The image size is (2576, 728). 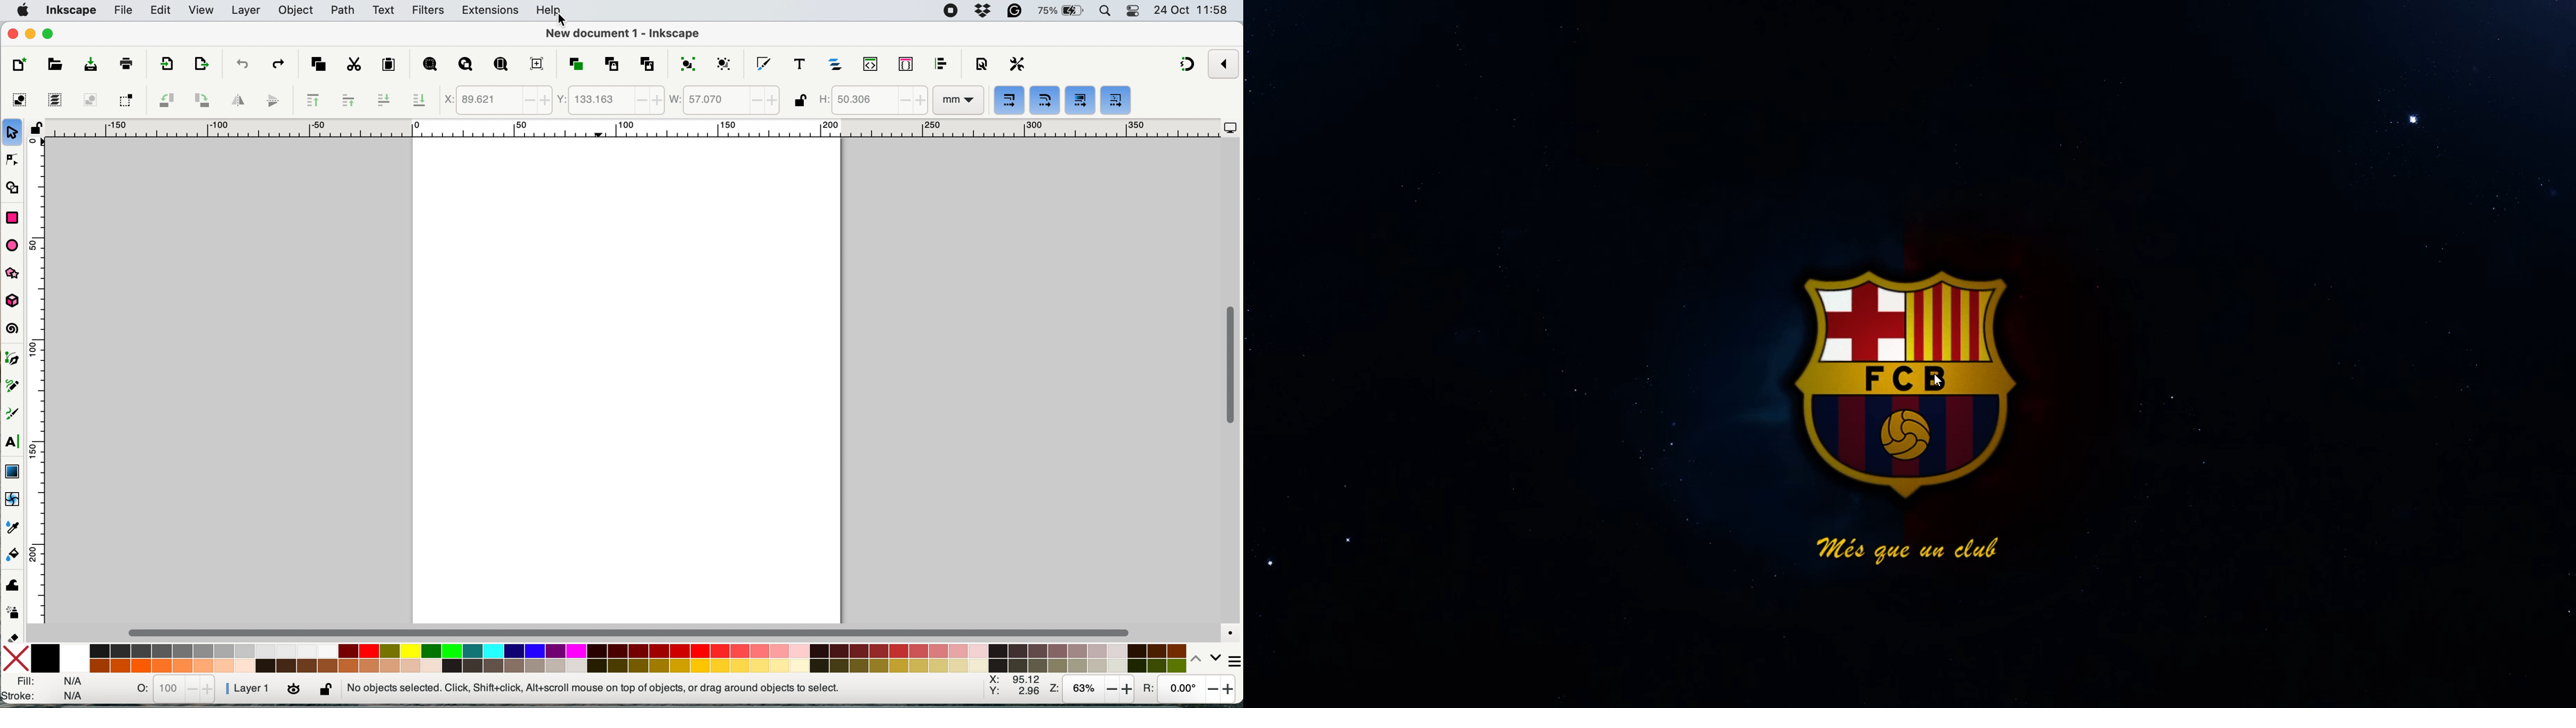 What do you see at coordinates (168, 102) in the screenshot?
I see `object rotate 90 ccw` at bounding box center [168, 102].